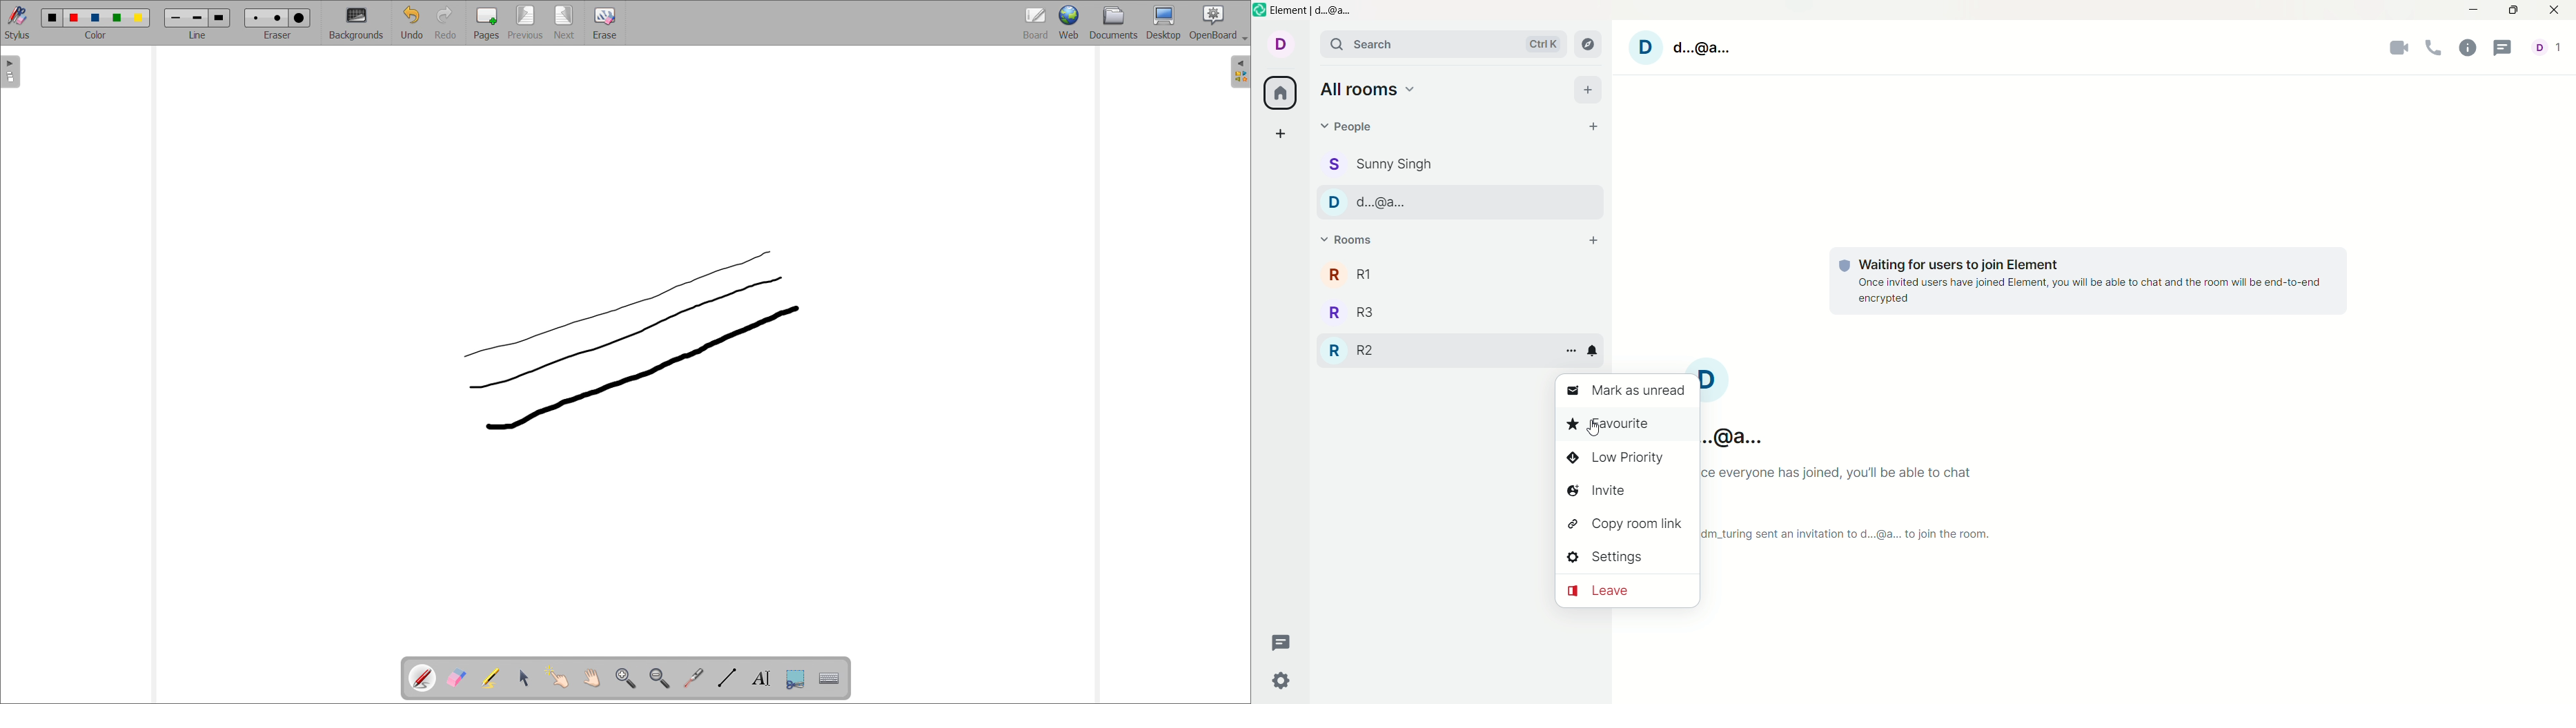 The image size is (2576, 728). What do you see at coordinates (299, 18) in the screenshot?
I see `Eraser size` at bounding box center [299, 18].